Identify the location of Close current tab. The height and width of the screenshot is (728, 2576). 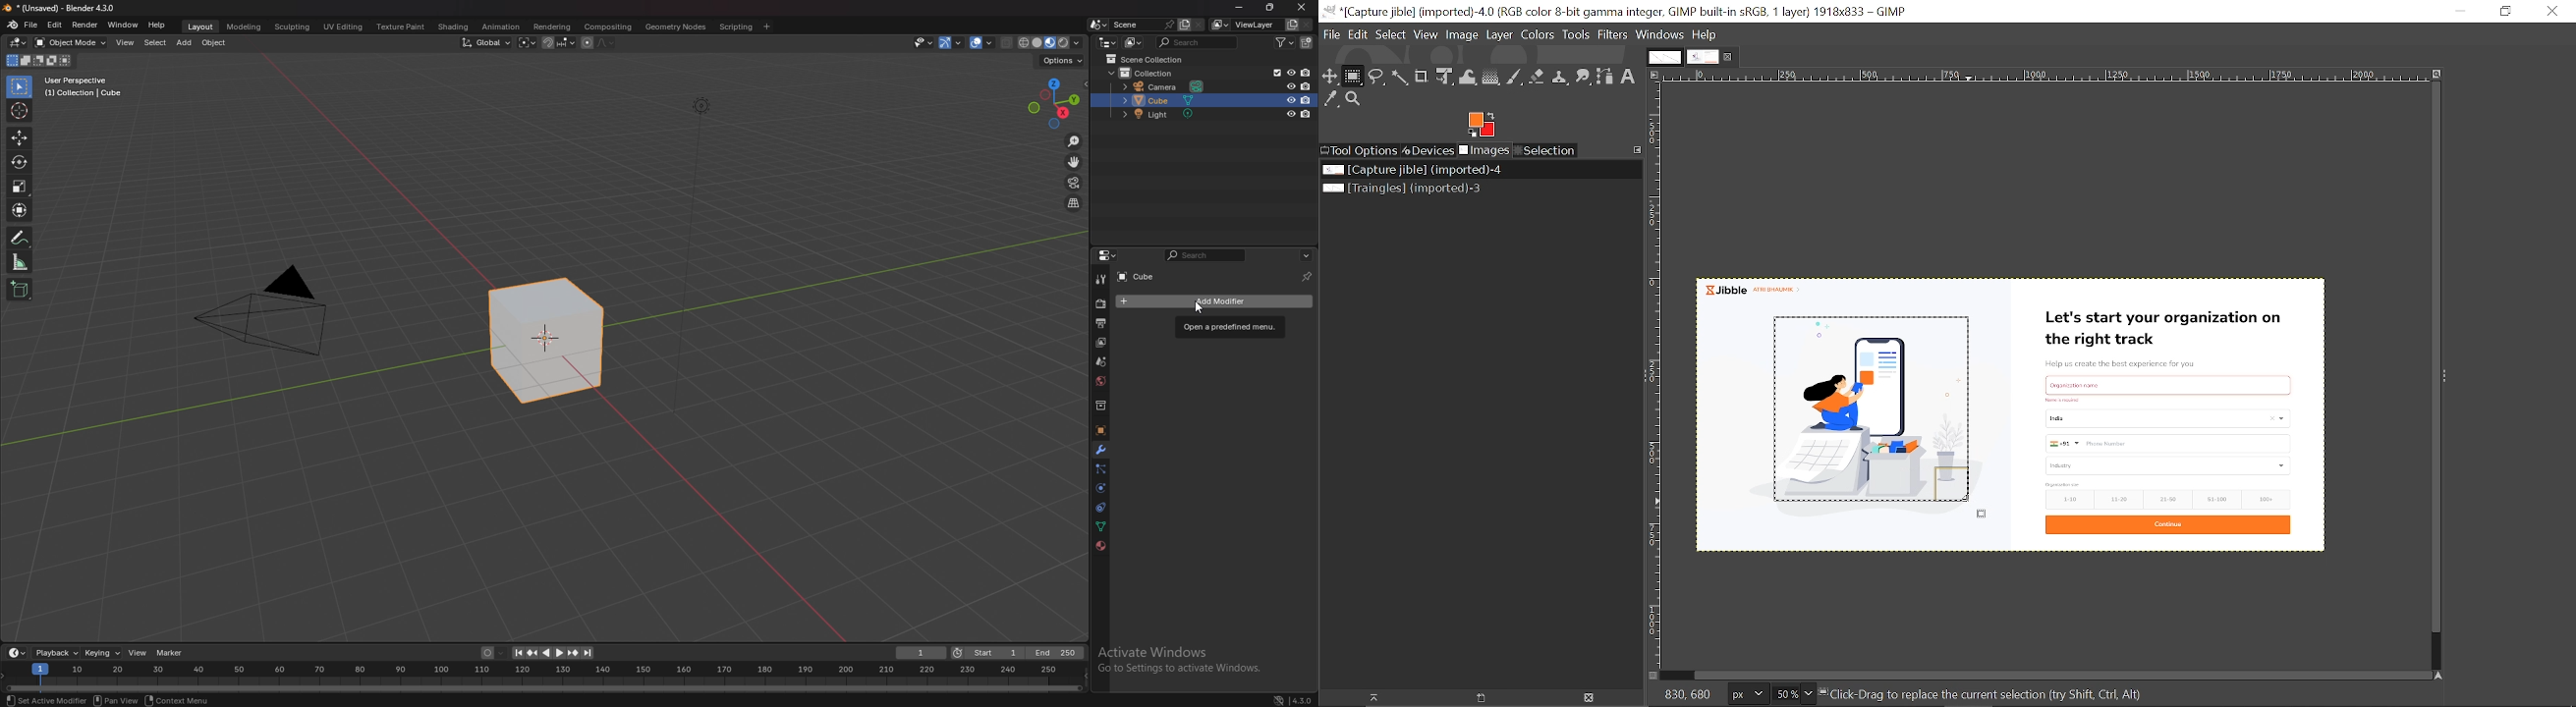
(1729, 58).